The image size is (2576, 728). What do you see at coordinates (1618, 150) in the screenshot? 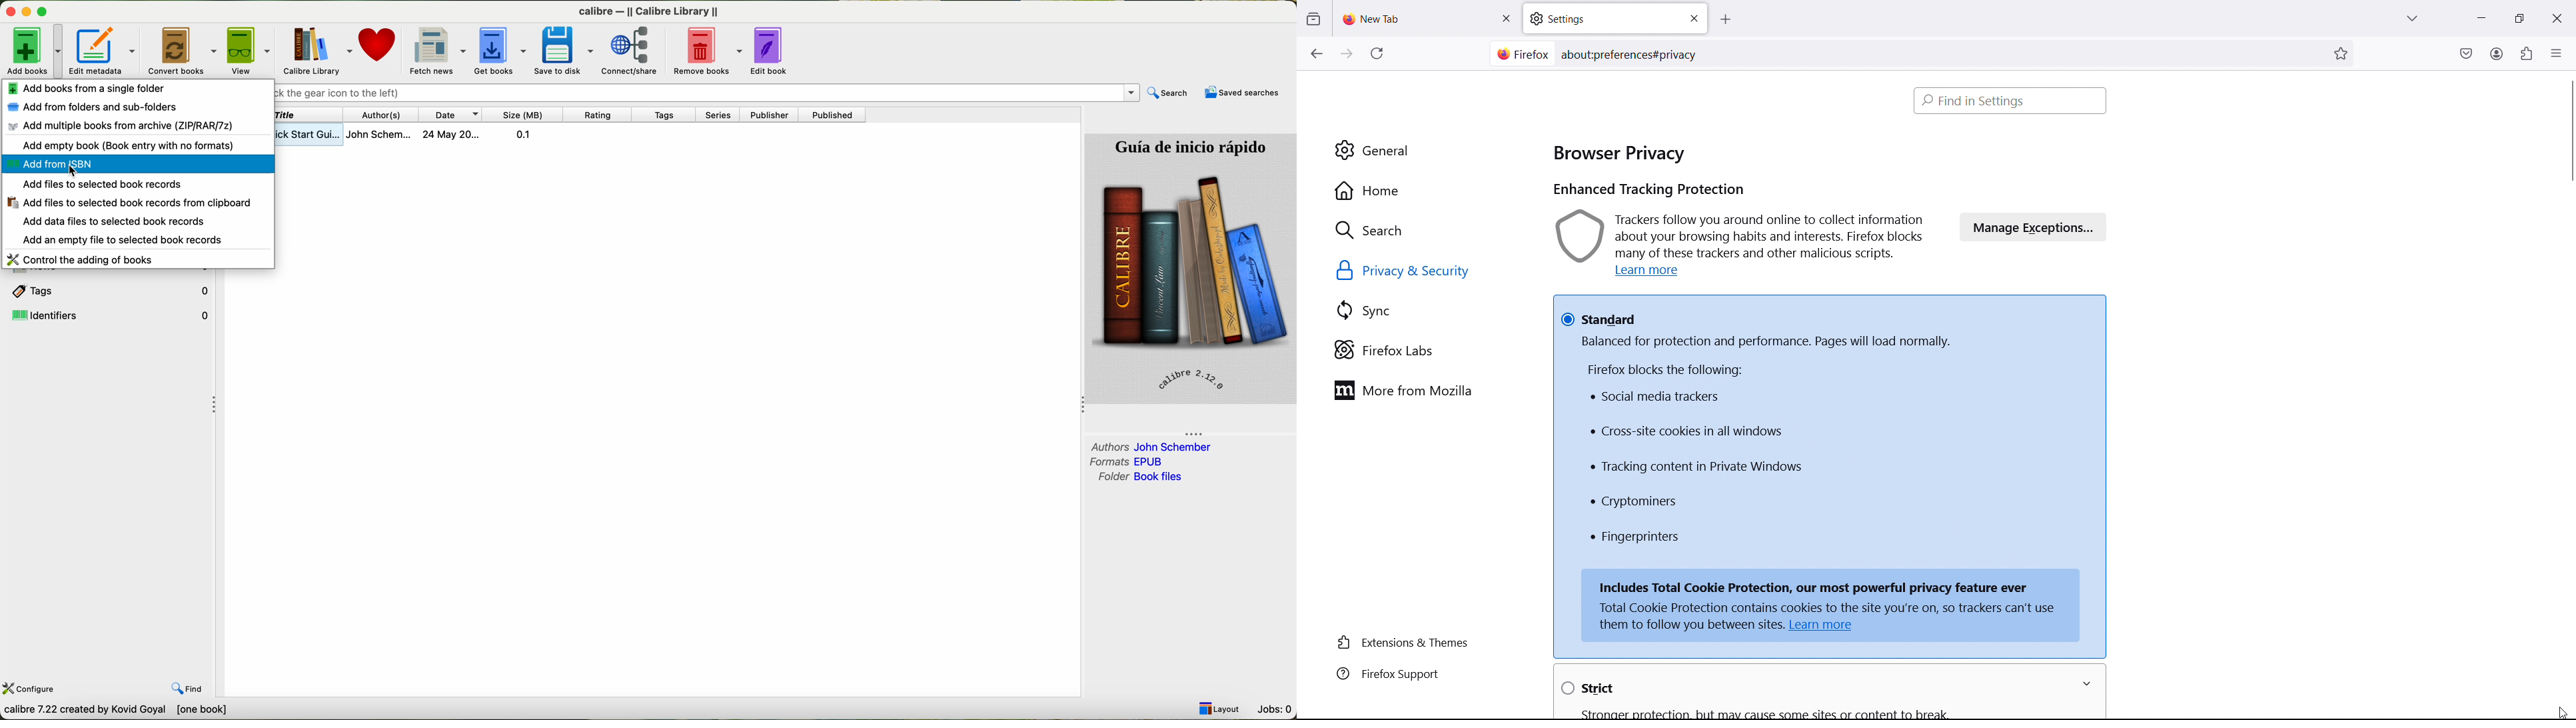
I see `browser privacy` at bounding box center [1618, 150].